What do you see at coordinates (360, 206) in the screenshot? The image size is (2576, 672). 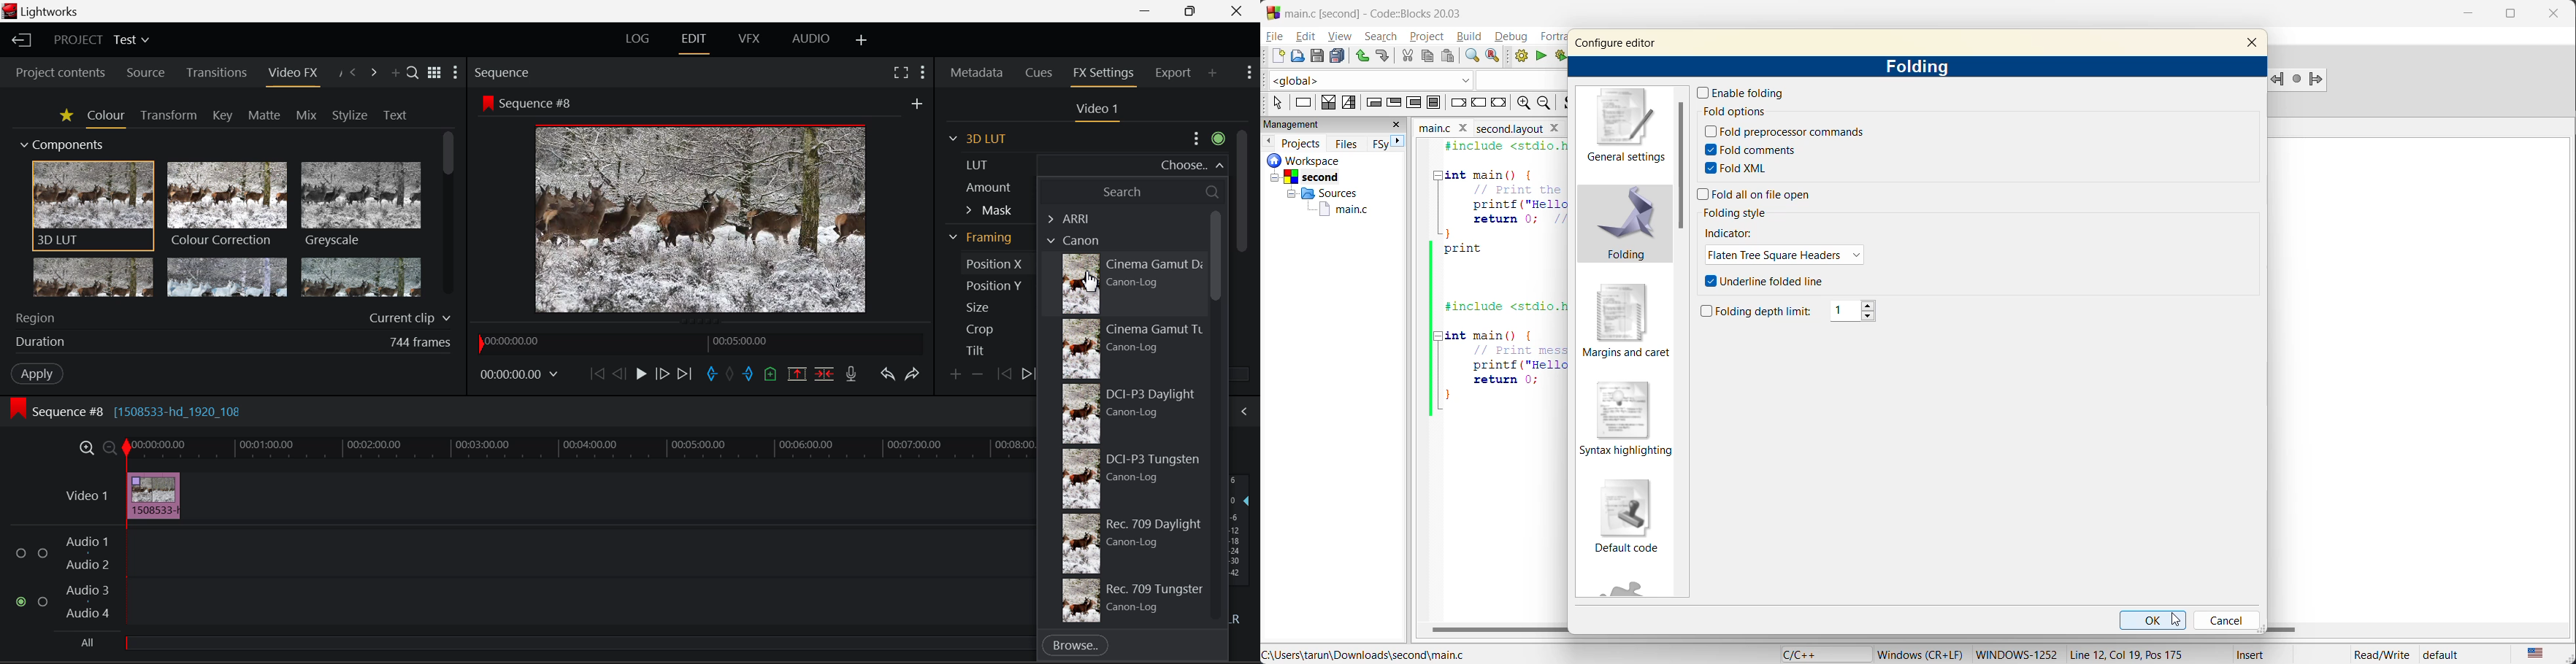 I see `Greyscale` at bounding box center [360, 206].